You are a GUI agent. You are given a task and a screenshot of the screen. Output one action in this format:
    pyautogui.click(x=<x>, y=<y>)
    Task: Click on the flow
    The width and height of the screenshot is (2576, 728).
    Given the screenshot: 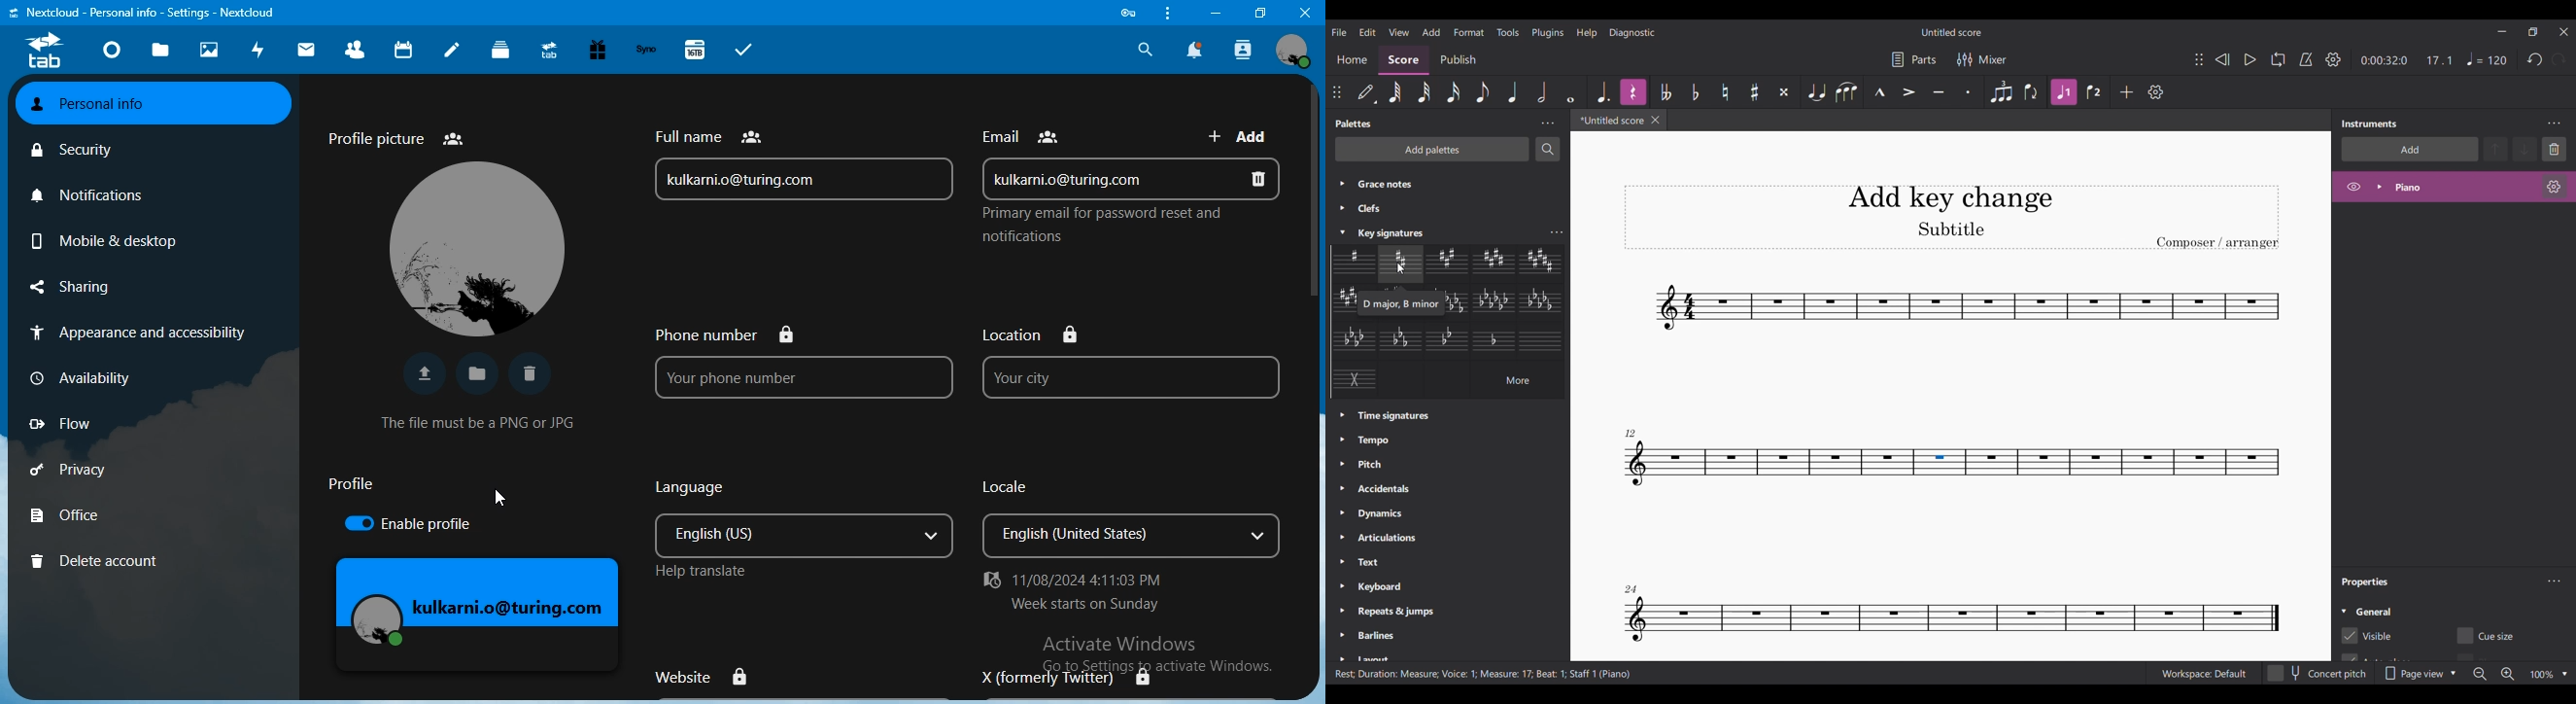 What is the action you would take?
    pyautogui.click(x=60, y=424)
    